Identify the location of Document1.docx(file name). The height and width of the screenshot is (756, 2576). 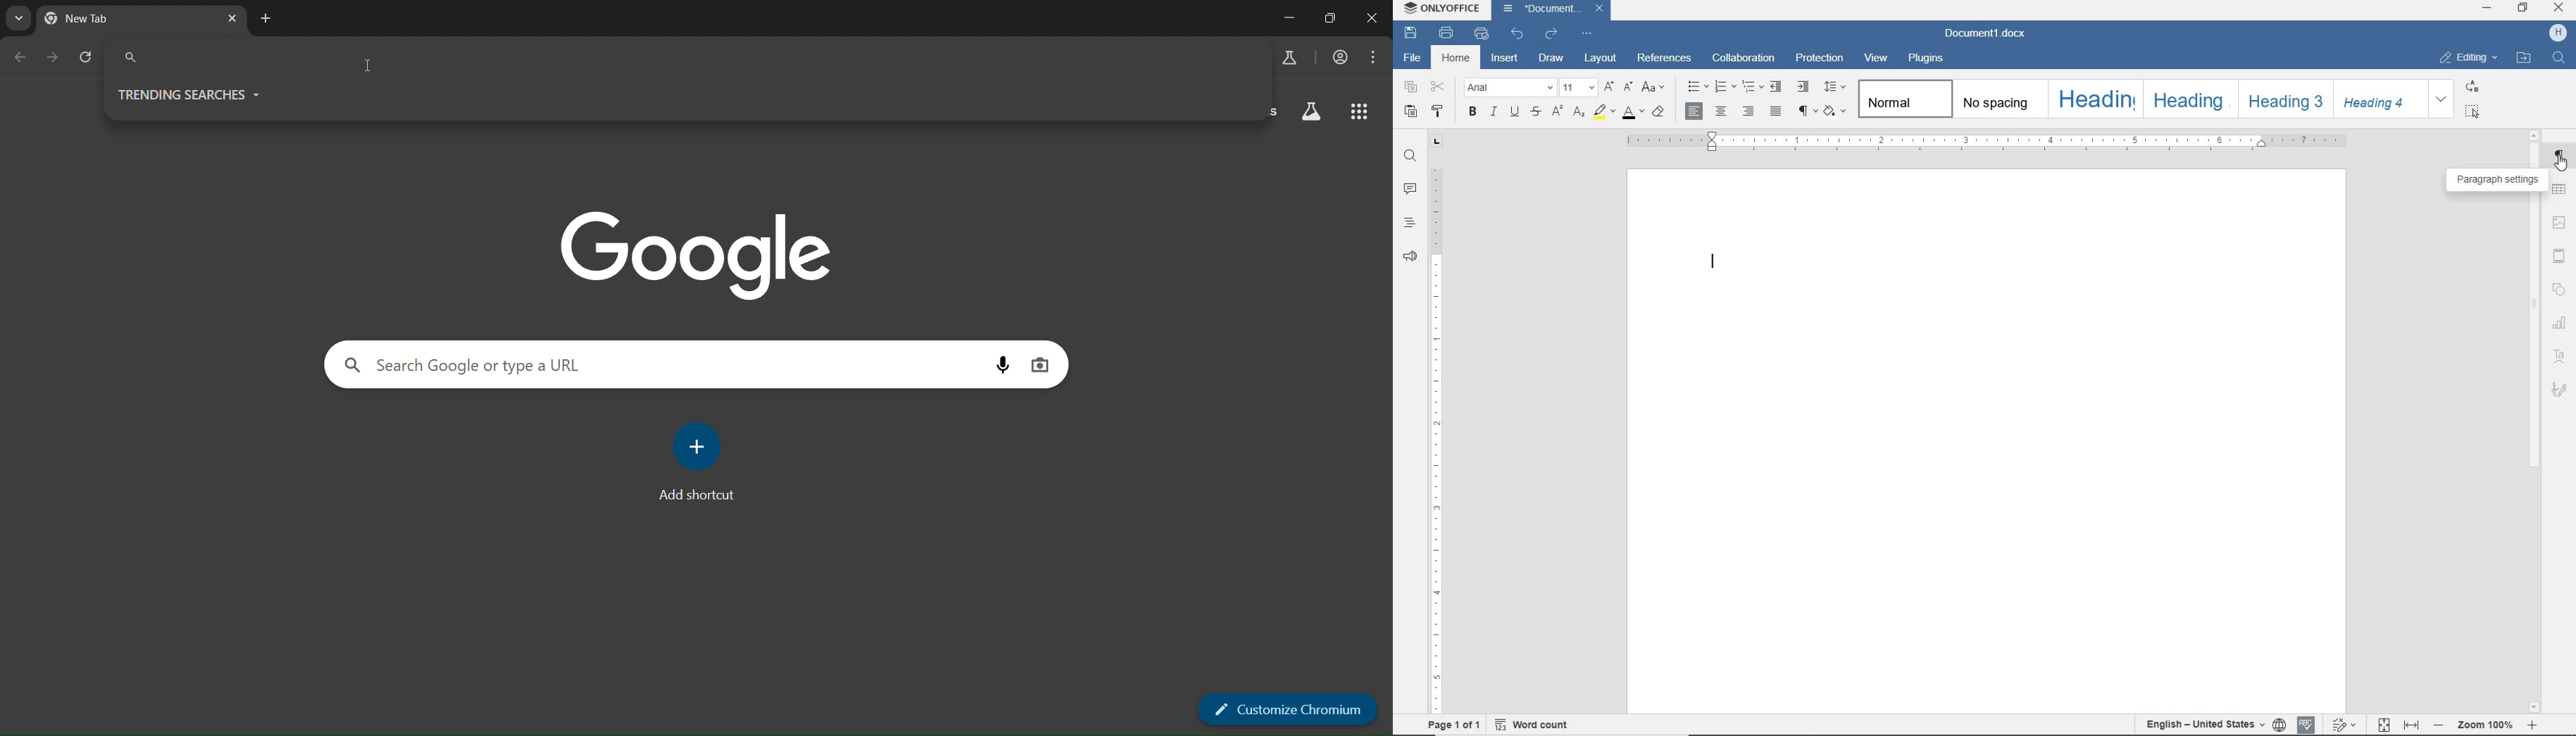
(1551, 9).